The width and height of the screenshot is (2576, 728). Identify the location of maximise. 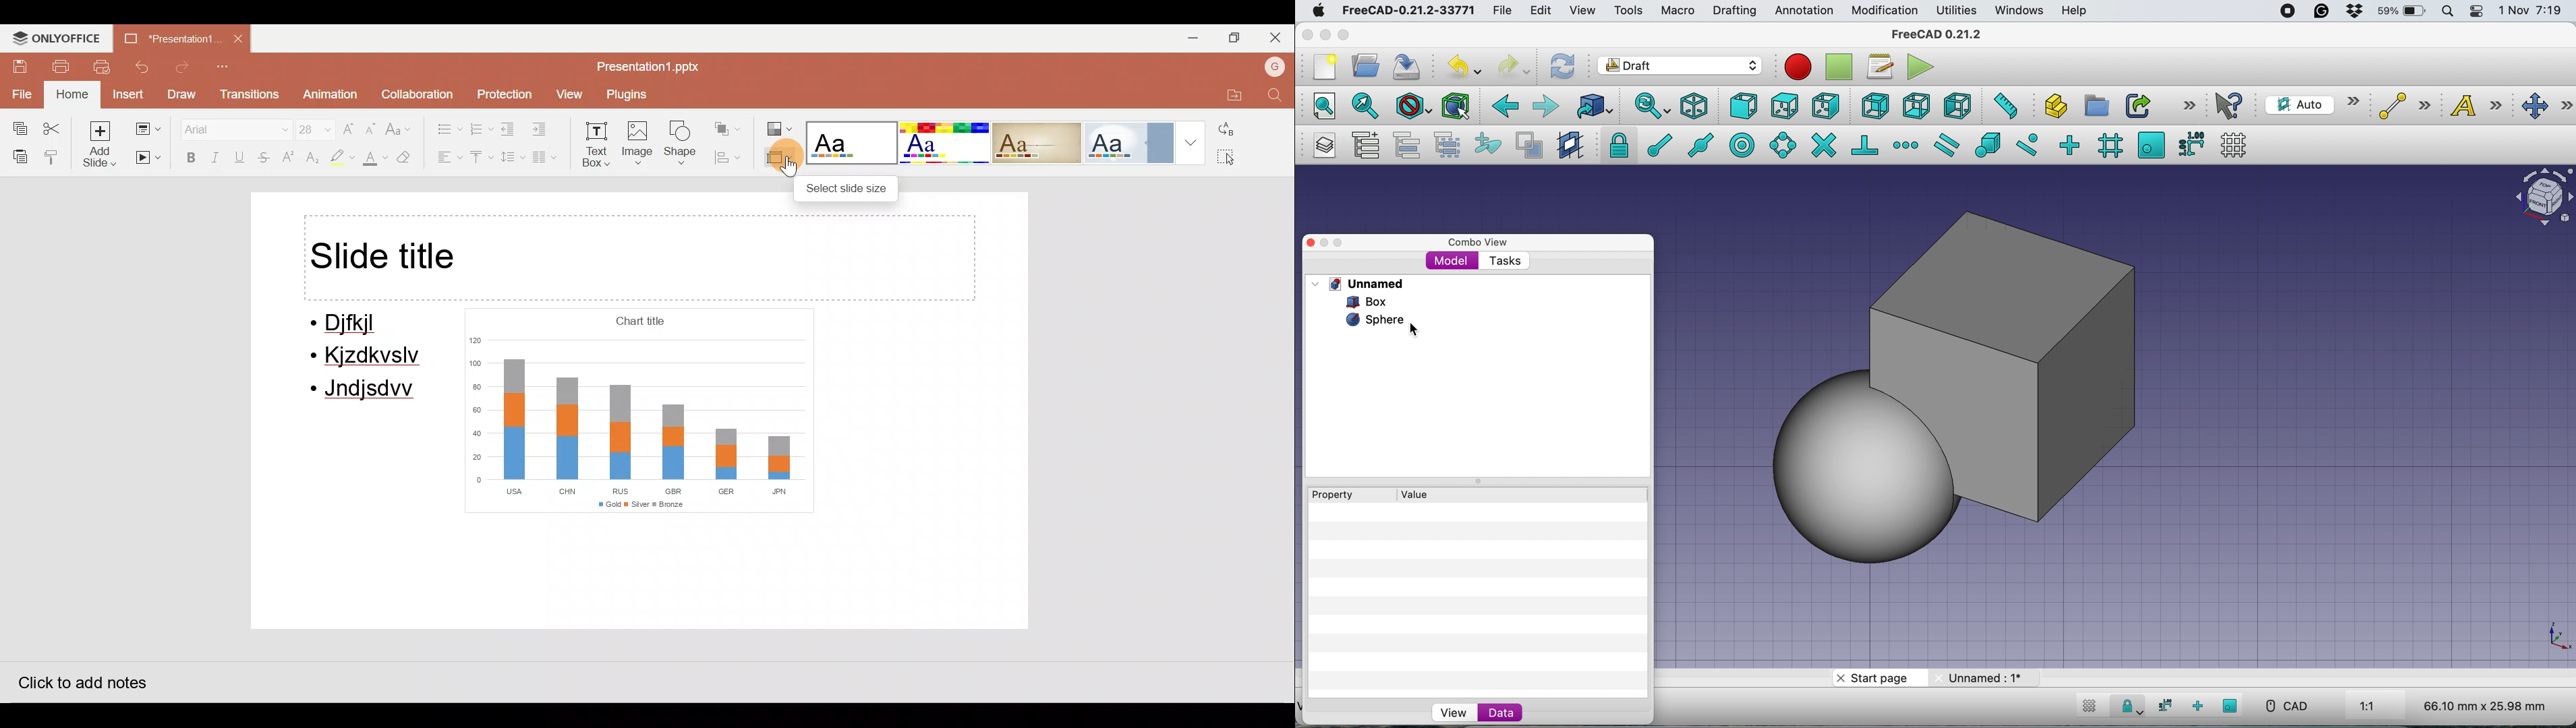
(1348, 36).